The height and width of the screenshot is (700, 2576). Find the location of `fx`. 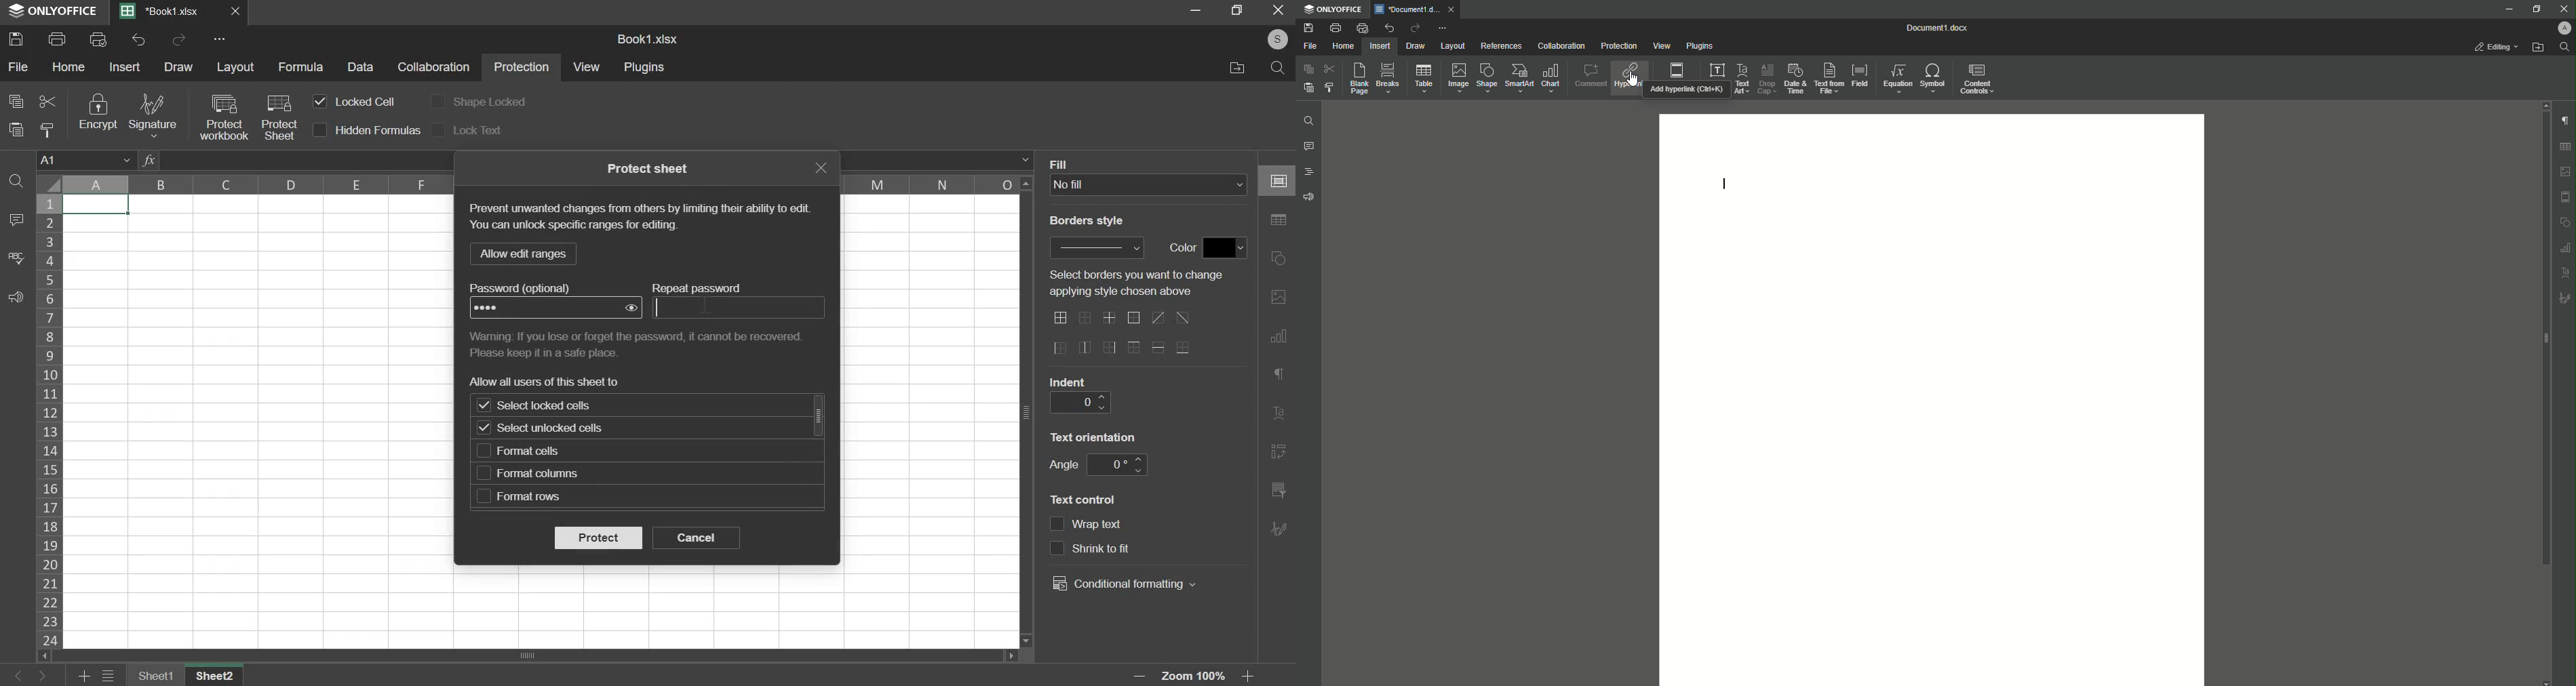

fx is located at coordinates (149, 160).